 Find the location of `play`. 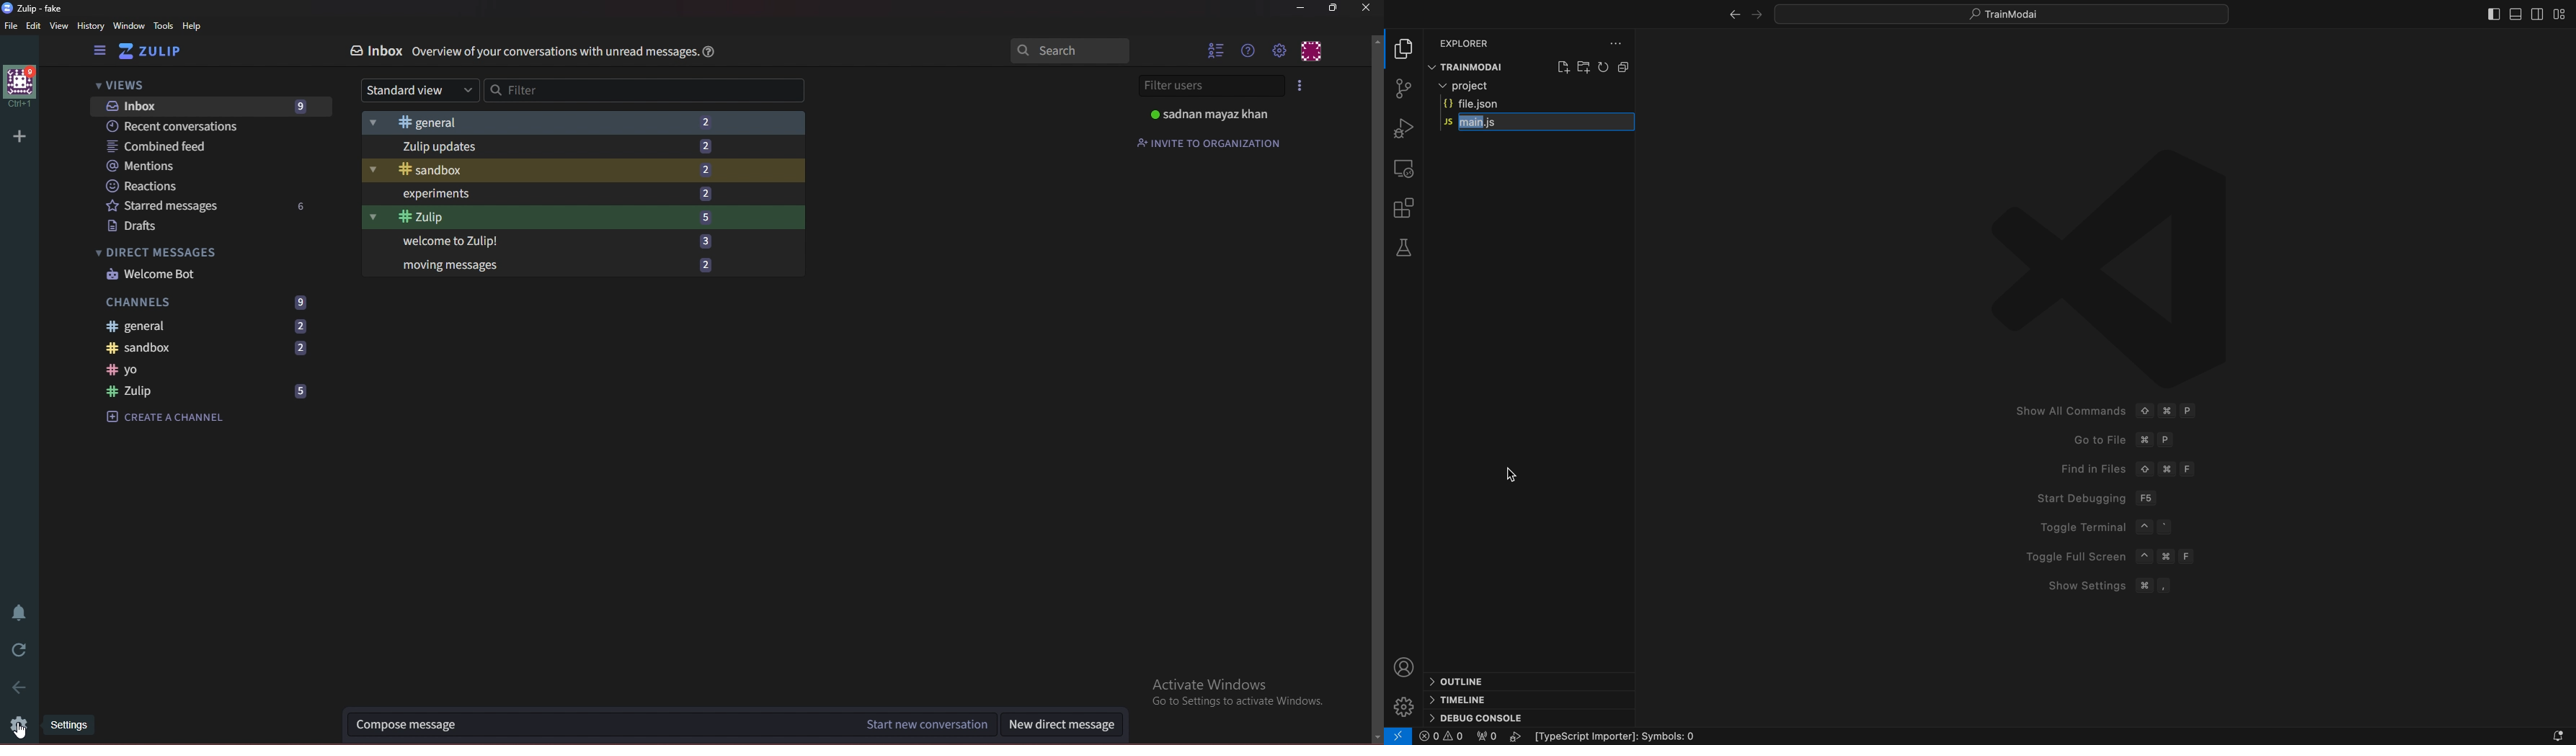

play is located at coordinates (1516, 737).